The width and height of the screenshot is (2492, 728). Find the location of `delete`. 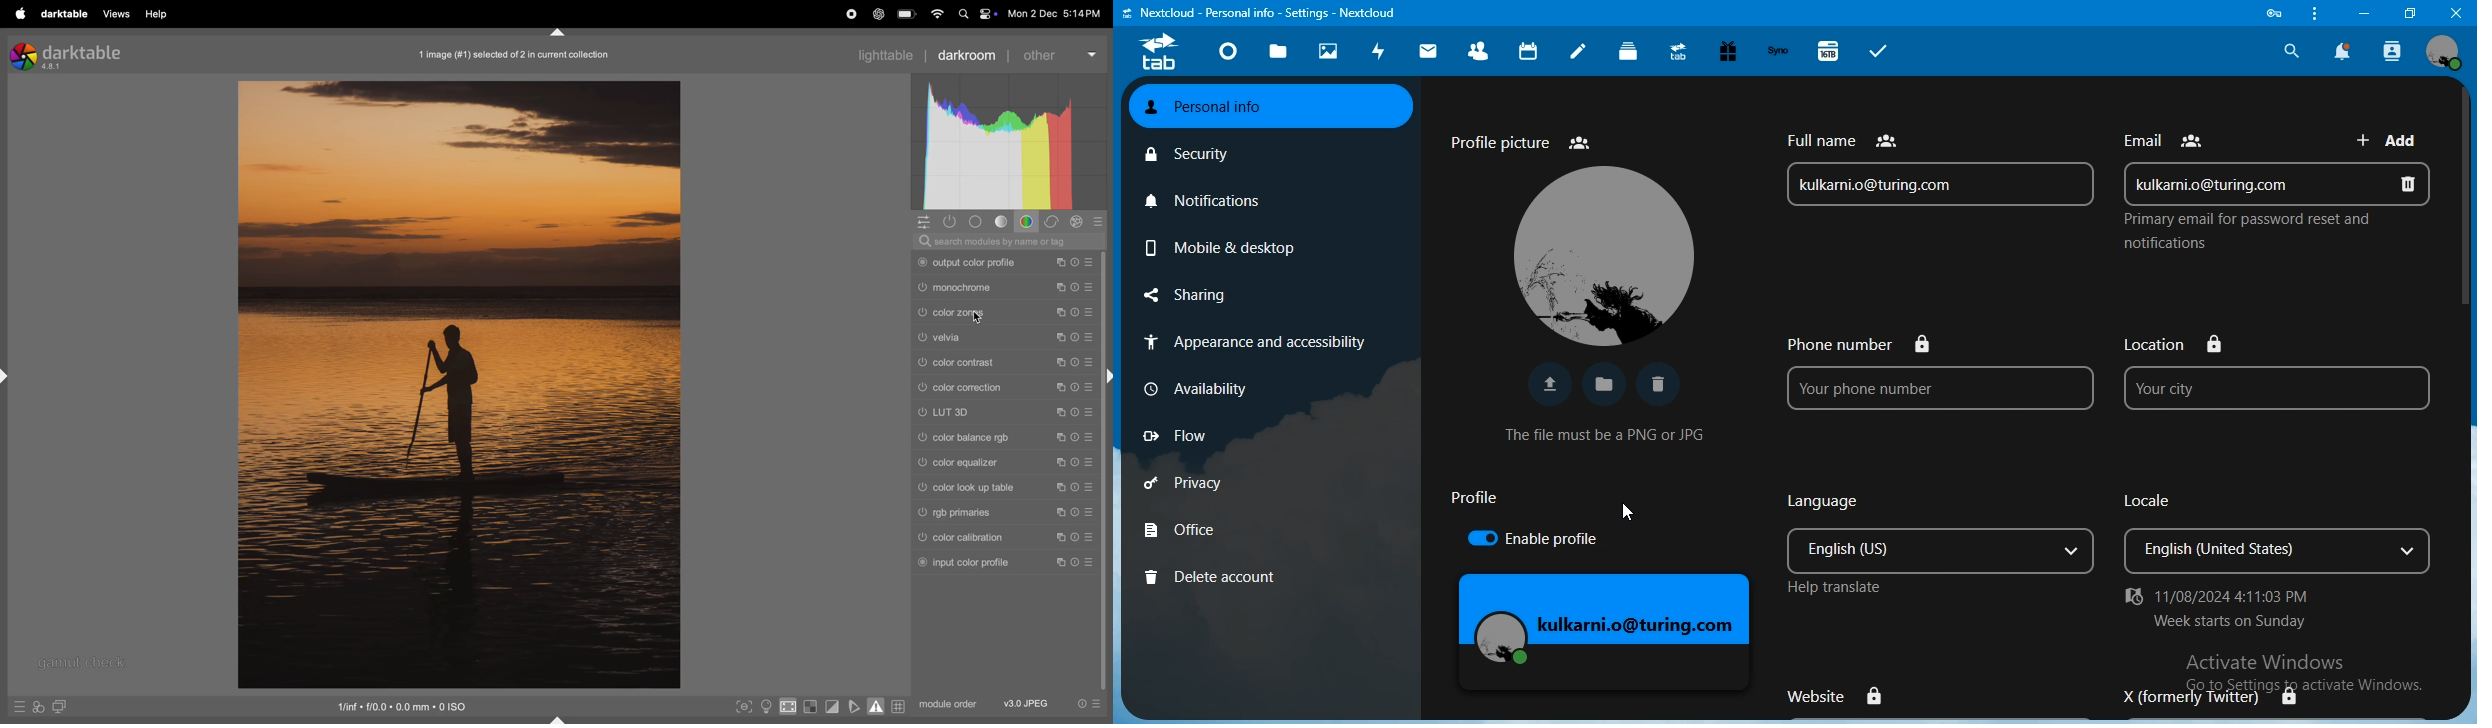

delete is located at coordinates (1664, 385).